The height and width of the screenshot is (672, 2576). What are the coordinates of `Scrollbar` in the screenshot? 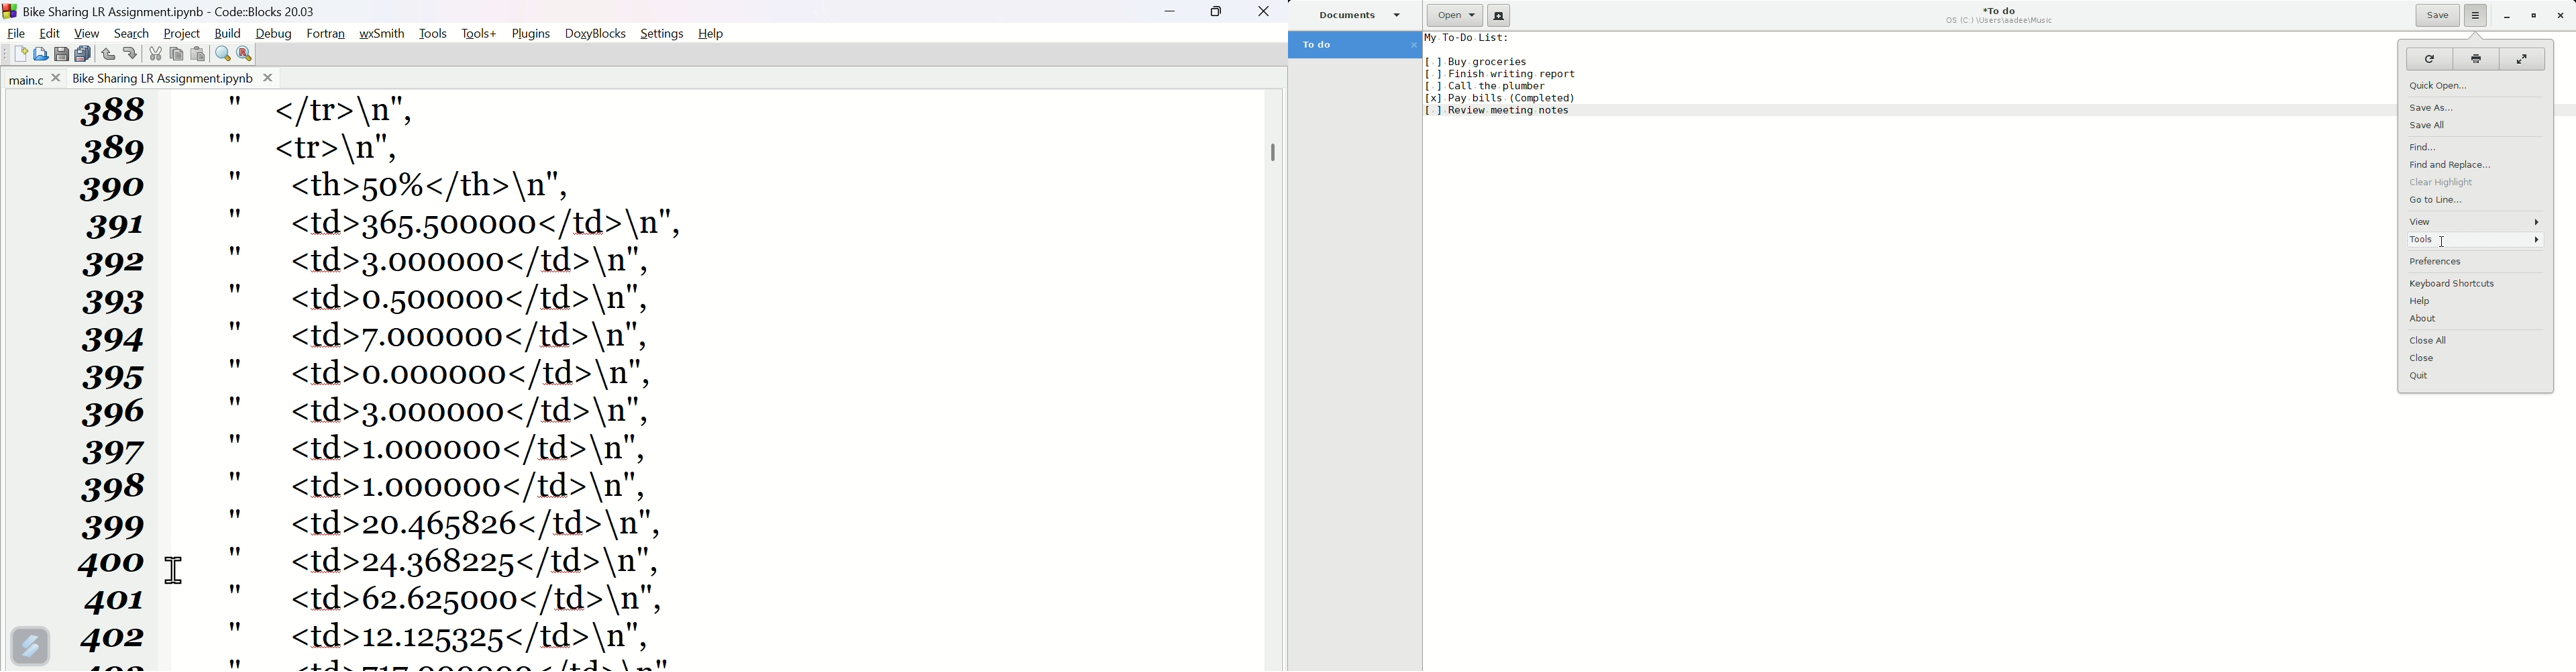 It's located at (1275, 144).